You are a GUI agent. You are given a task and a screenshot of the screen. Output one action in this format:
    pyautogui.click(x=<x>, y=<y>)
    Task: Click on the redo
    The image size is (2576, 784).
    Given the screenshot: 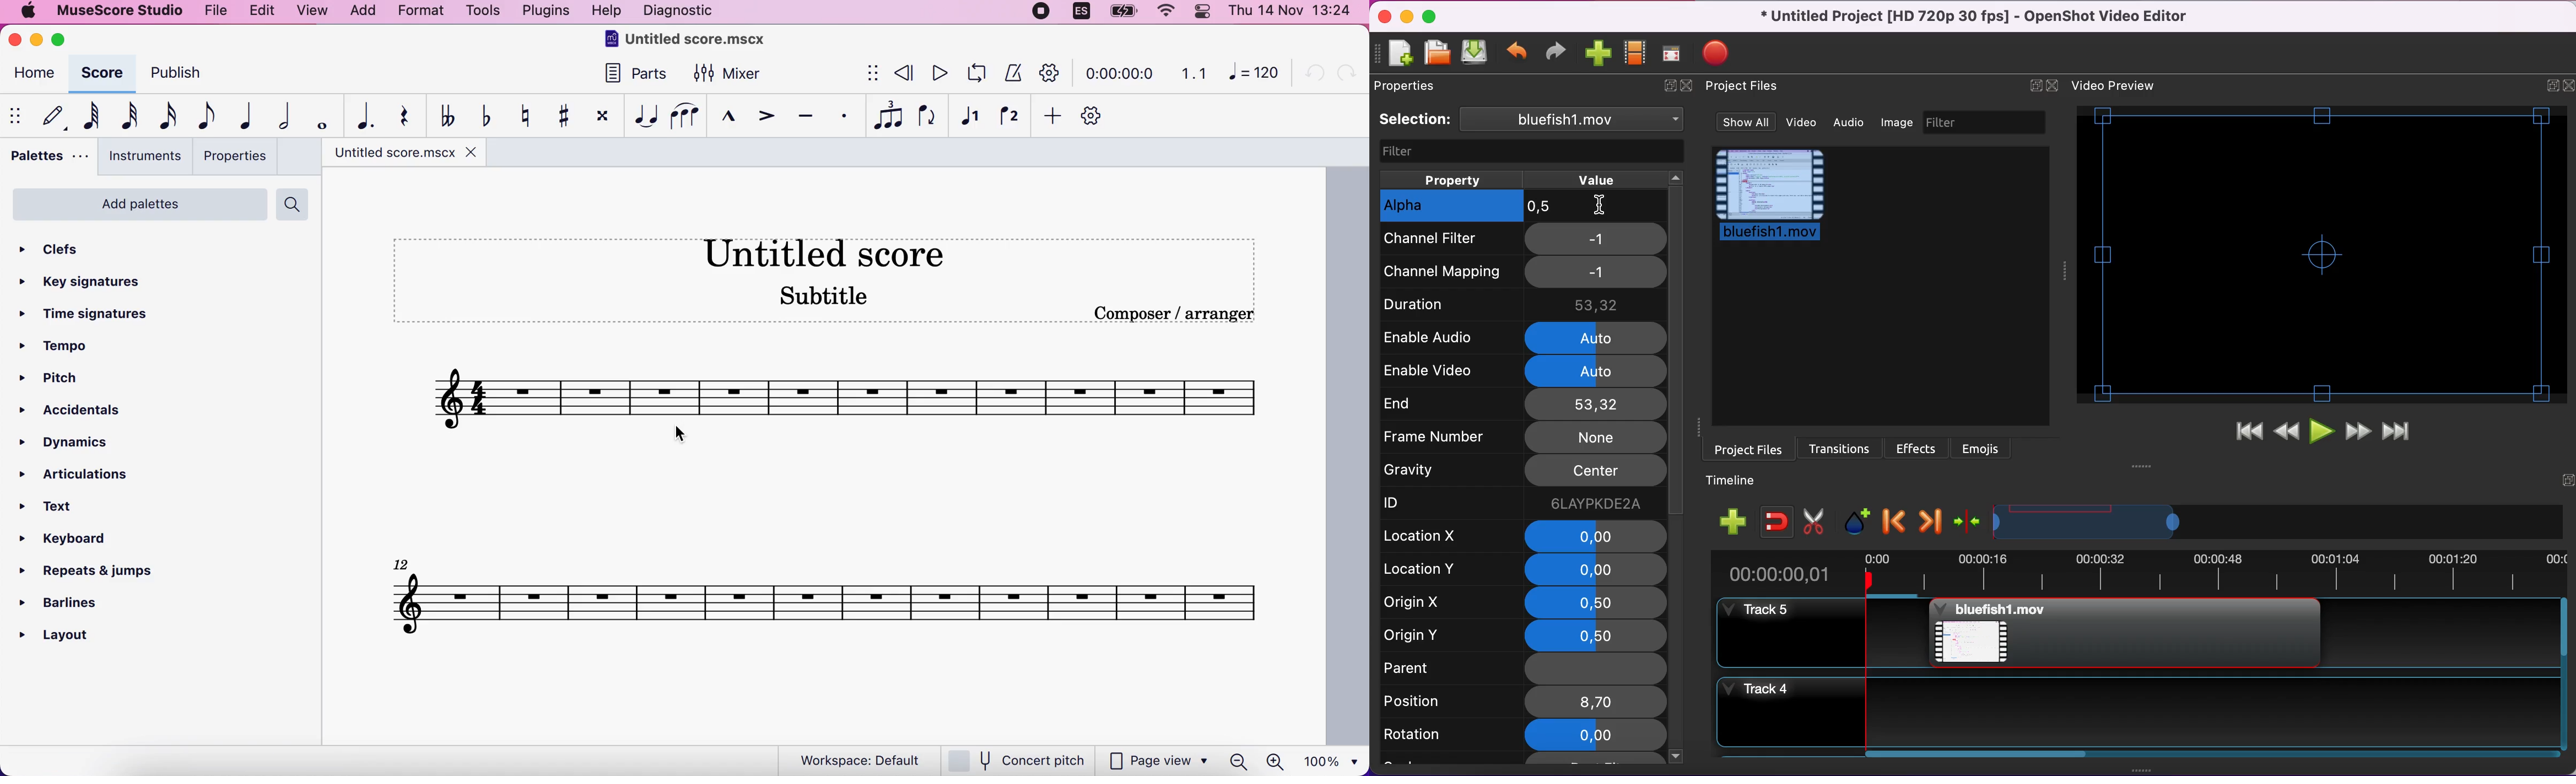 What is the action you would take?
    pyautogui.click(x=1353, y=79)
    